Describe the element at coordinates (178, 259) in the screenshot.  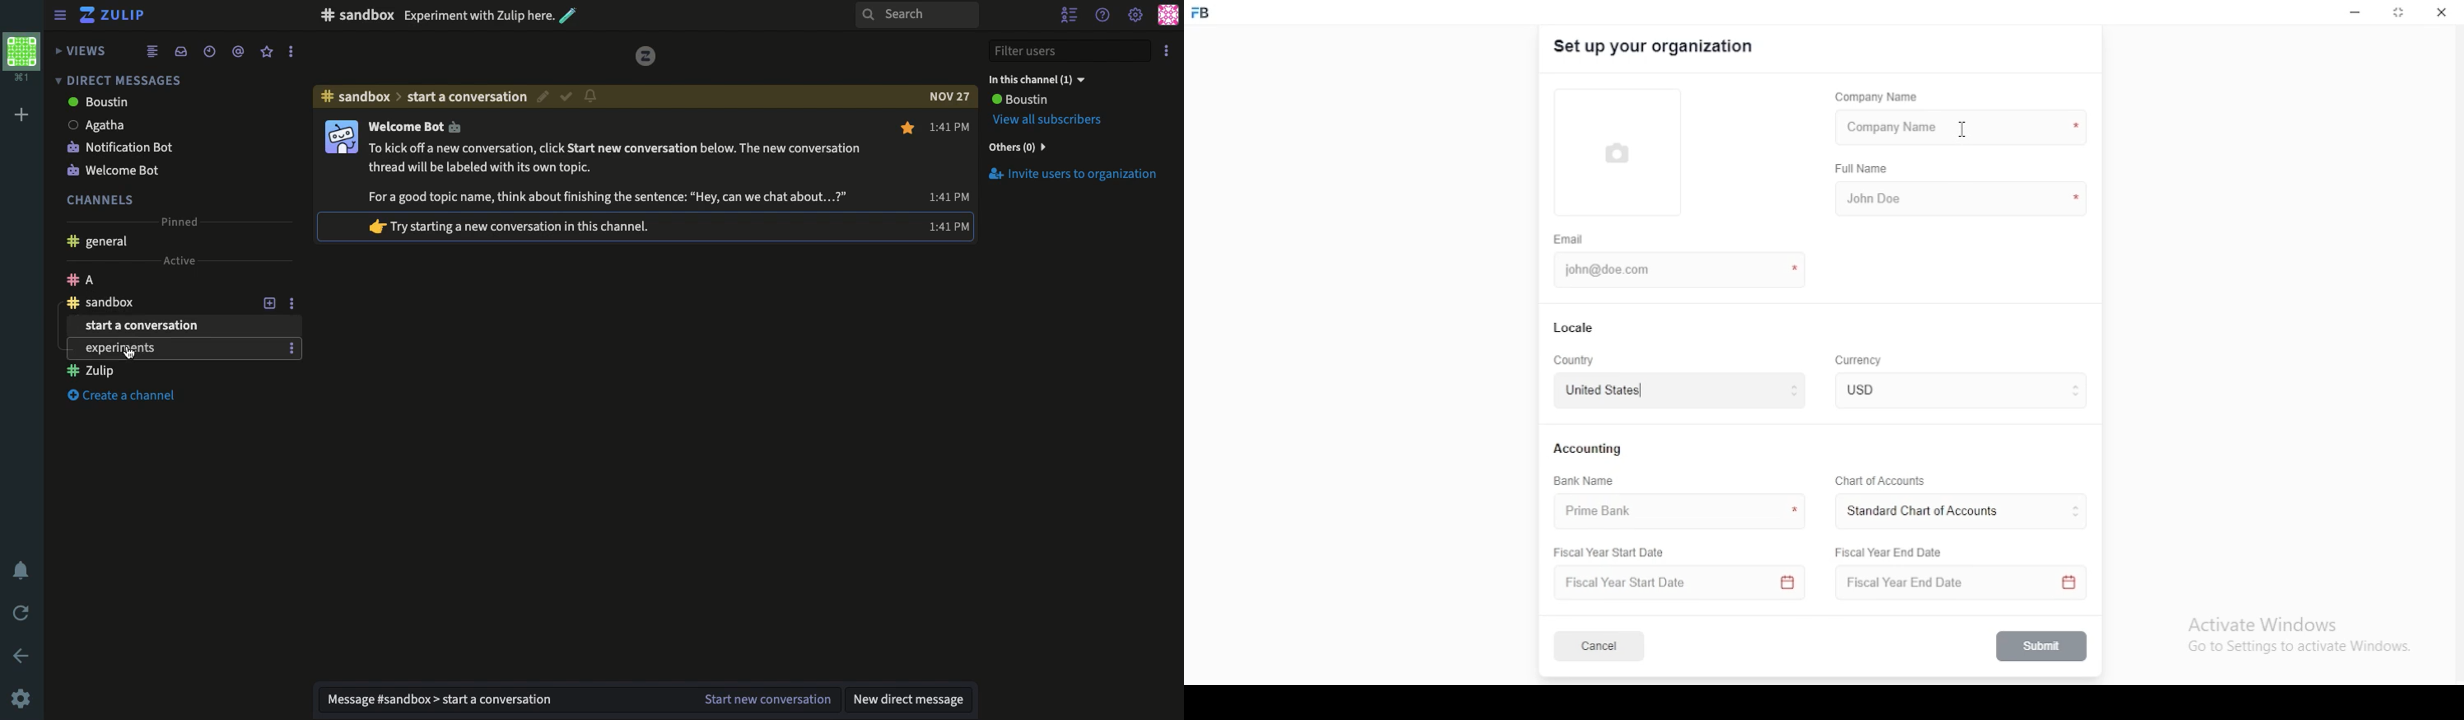
I see `Active` at that location.